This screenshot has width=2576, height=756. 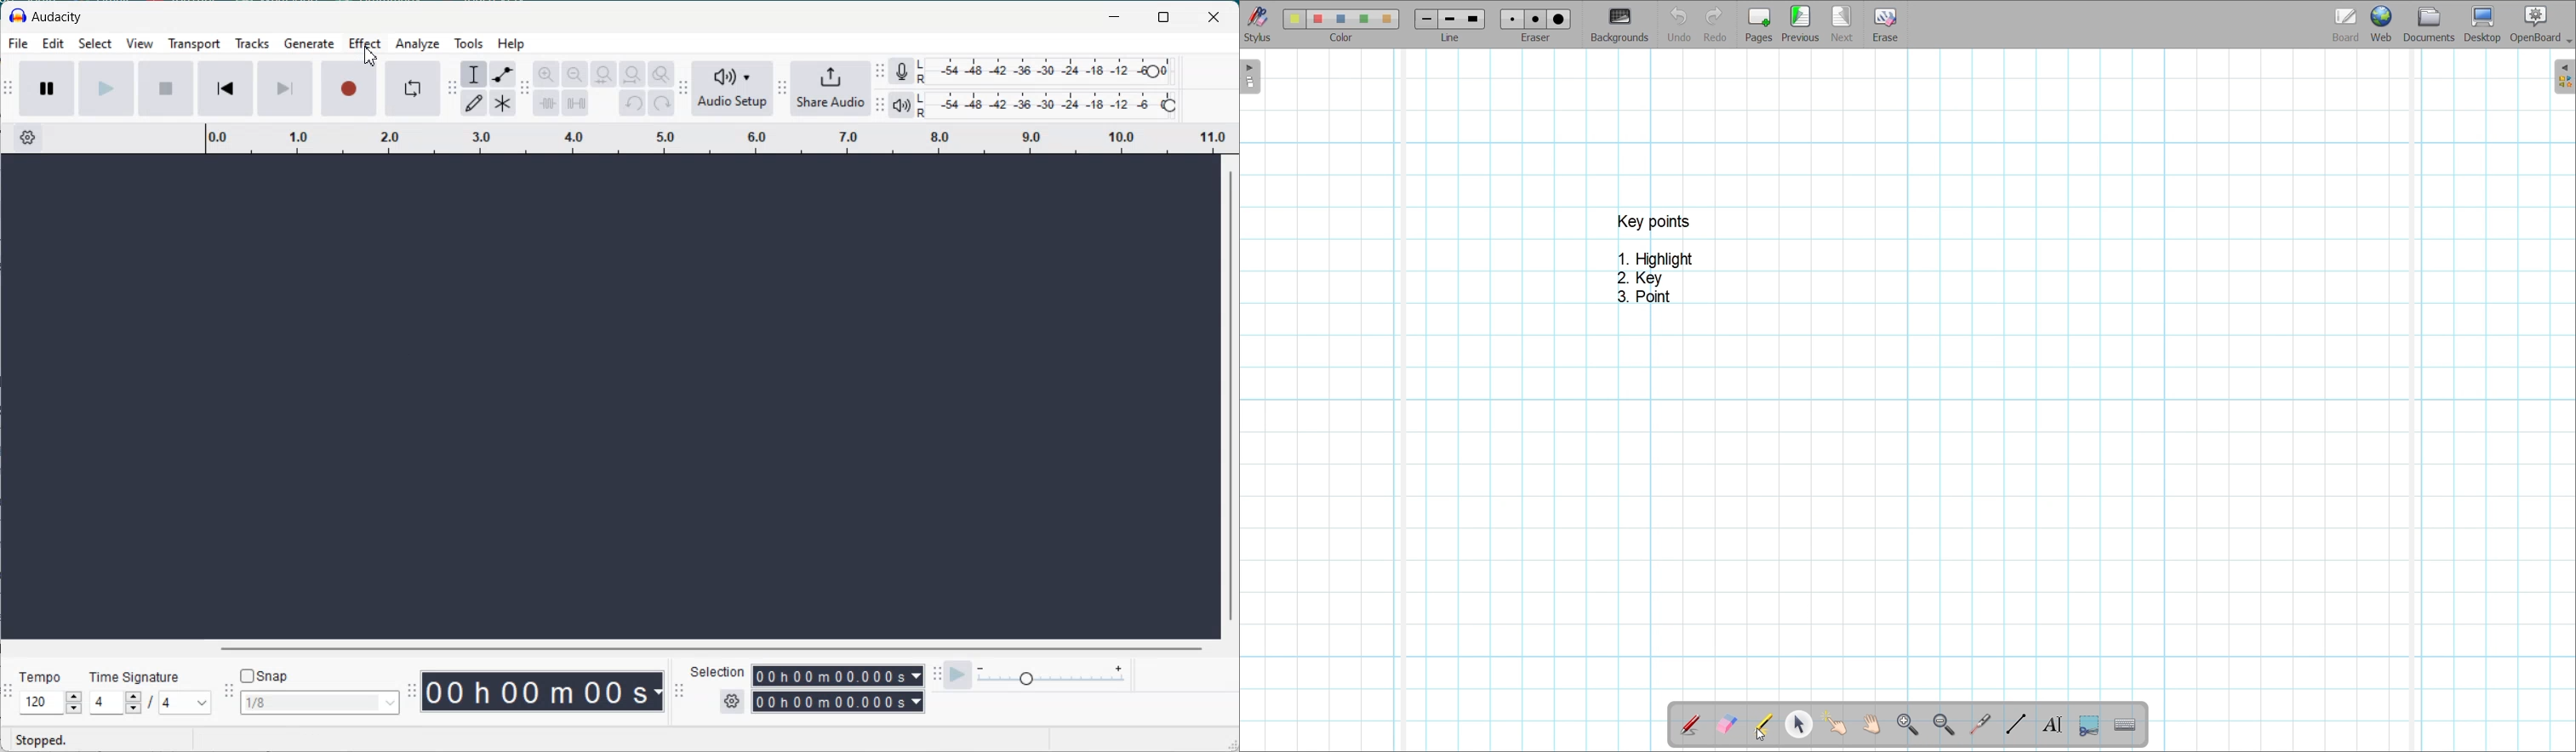 I want to click on Help, so click(x=511, y=43).